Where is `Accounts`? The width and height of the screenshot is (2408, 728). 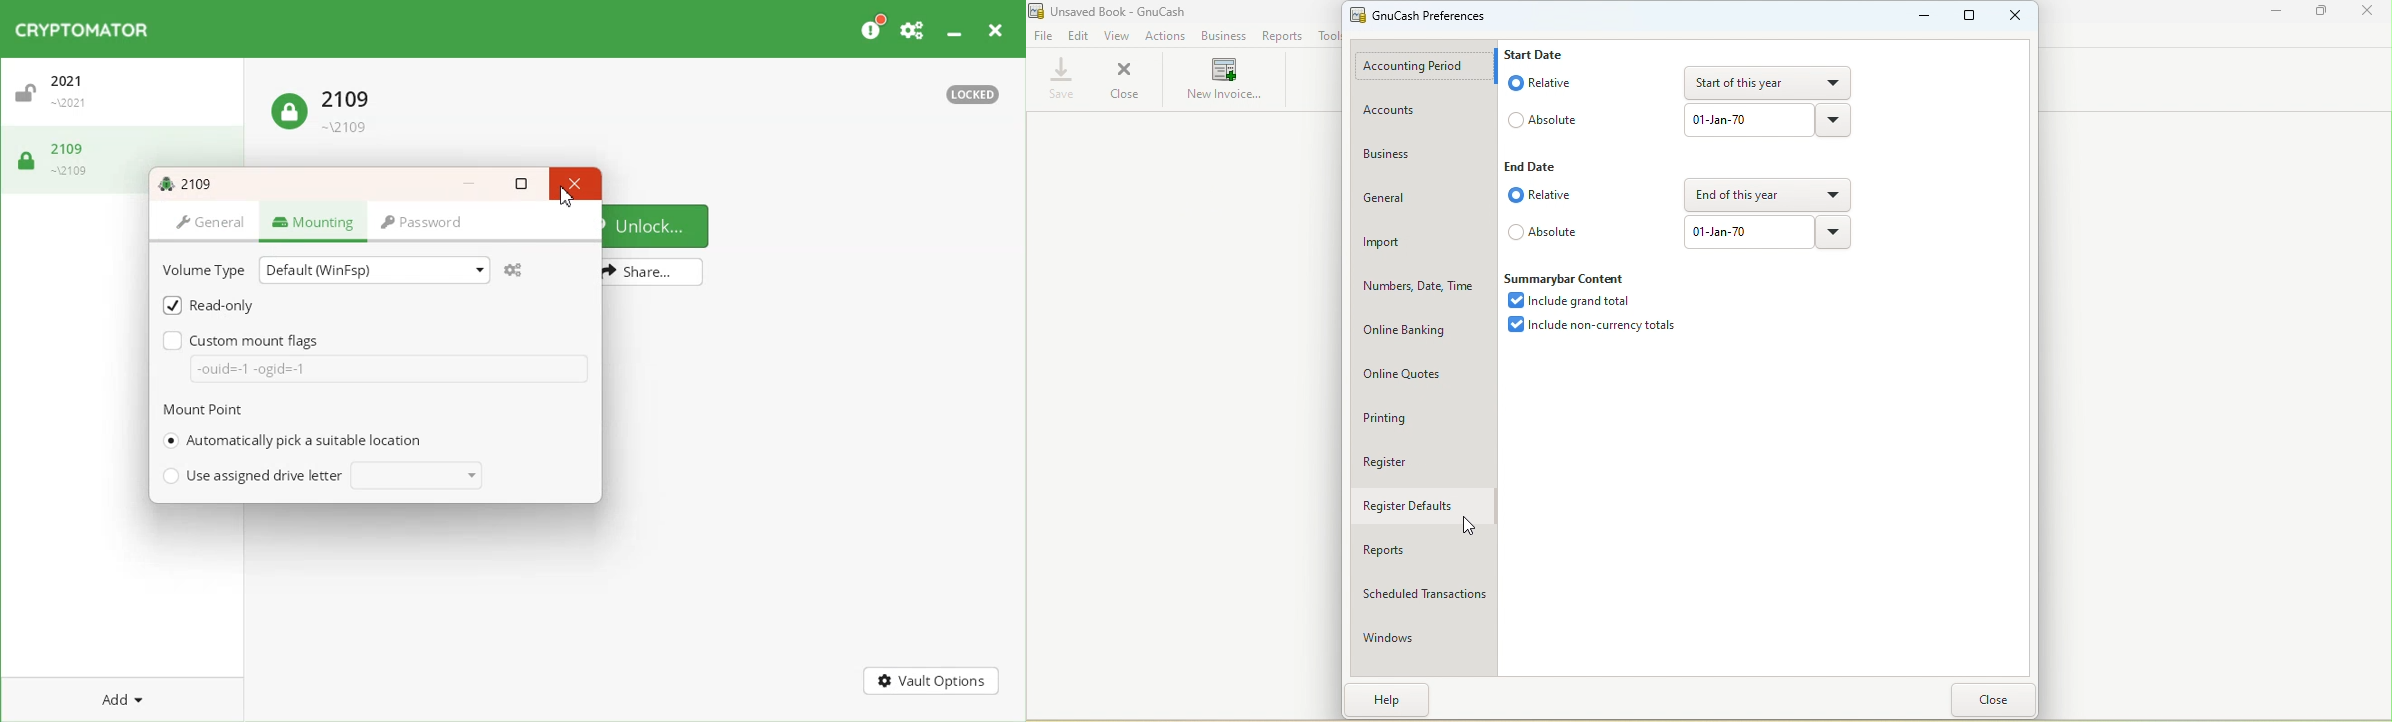
Accounts is located at coordinates (1425, 111).